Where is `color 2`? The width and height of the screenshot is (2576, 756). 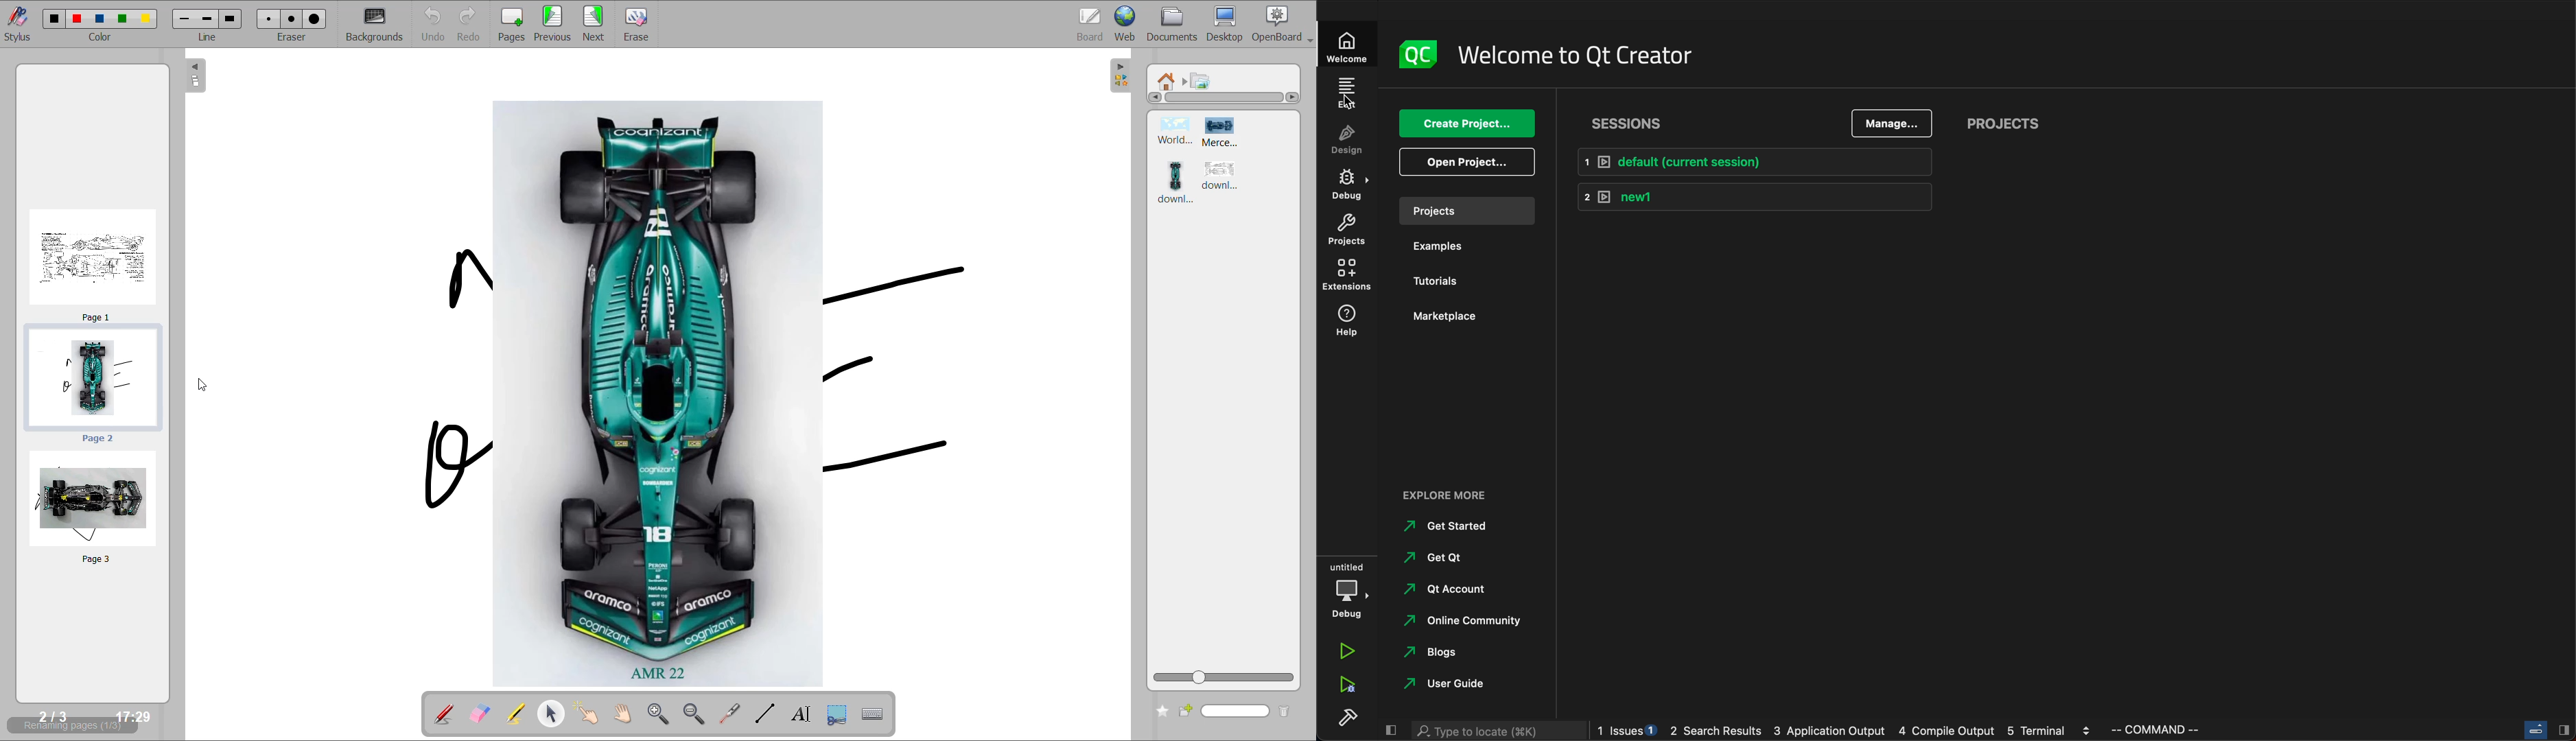
color 2 is located at coordinates (78, 18).